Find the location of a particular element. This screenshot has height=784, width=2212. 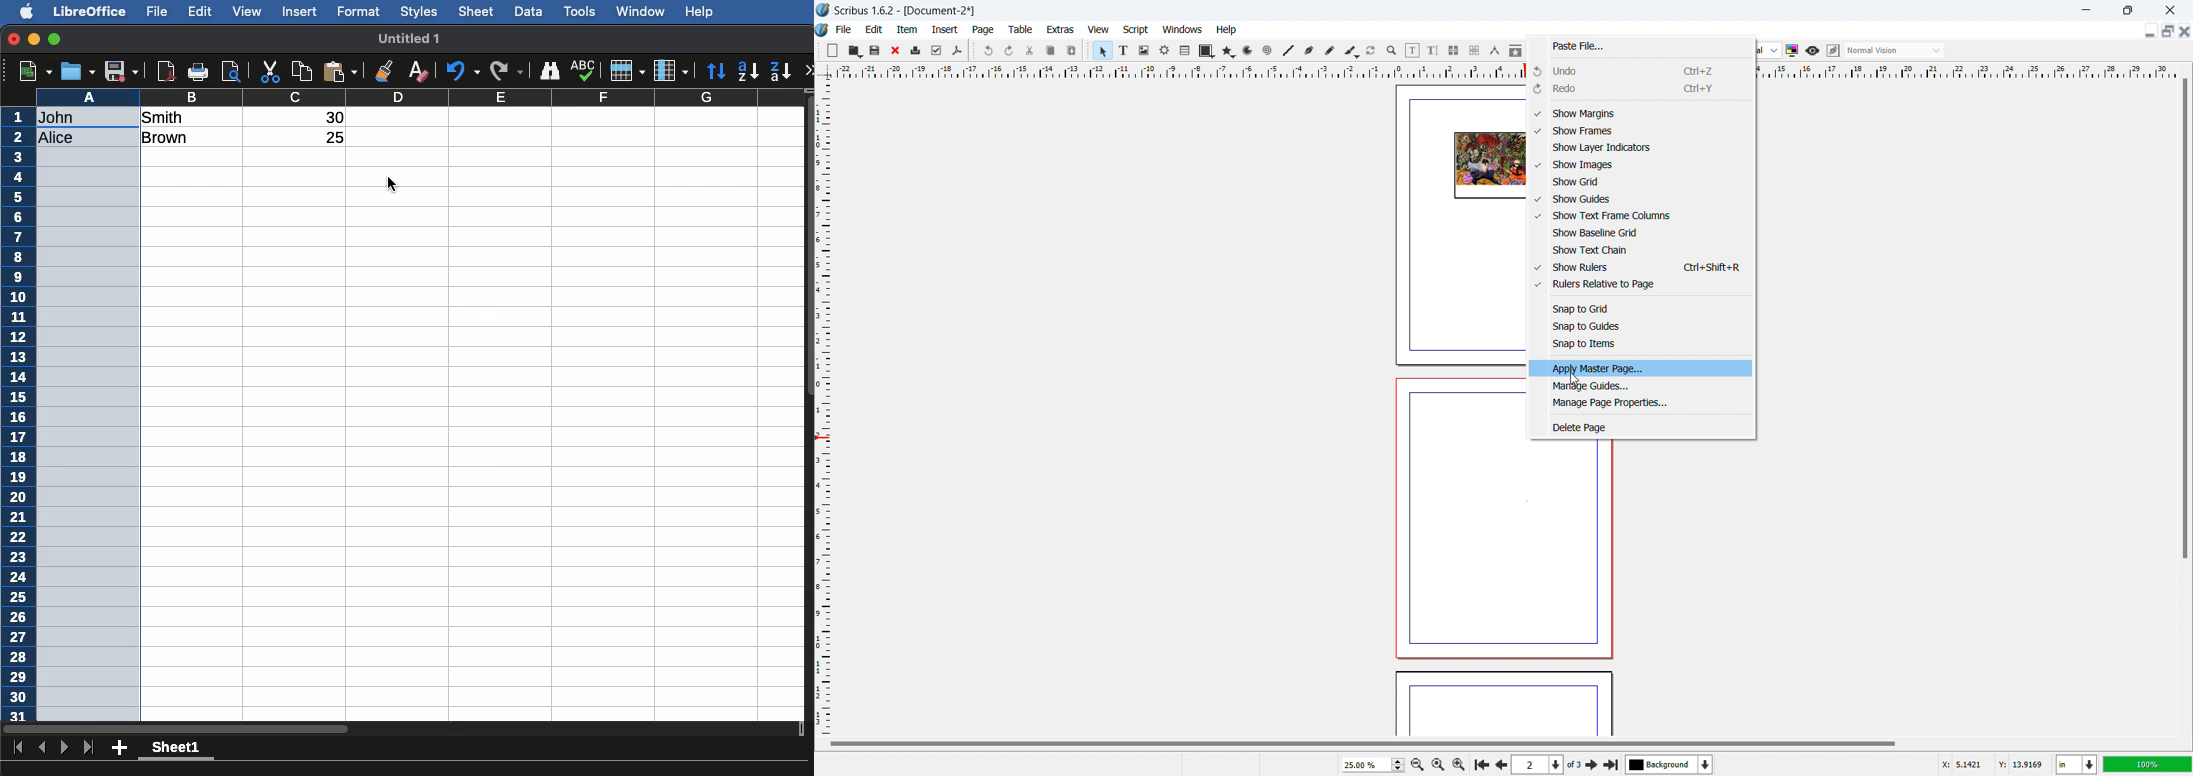

delete page is located at coordinates (1642, 427).